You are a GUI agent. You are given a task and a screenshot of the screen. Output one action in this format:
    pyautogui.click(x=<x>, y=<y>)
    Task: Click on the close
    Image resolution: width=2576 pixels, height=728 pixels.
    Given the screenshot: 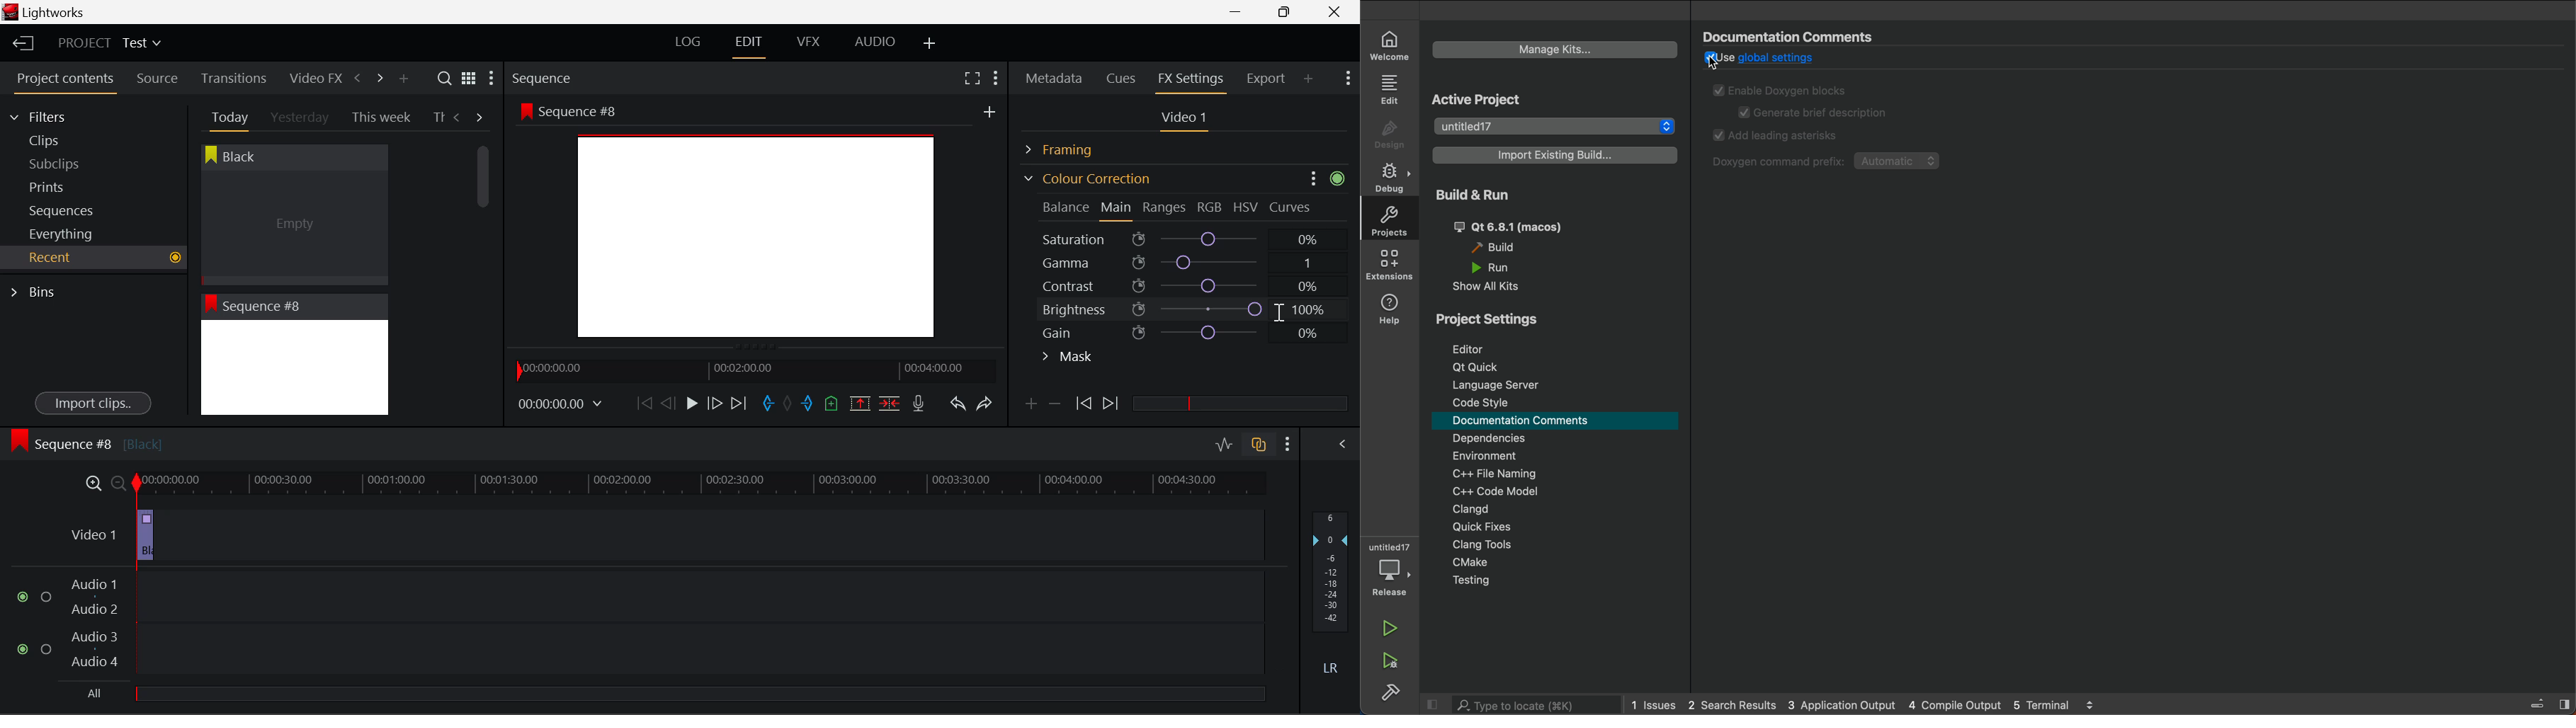 What is the action you would take?
    pyautogui.click(x=2547, y=703)
    